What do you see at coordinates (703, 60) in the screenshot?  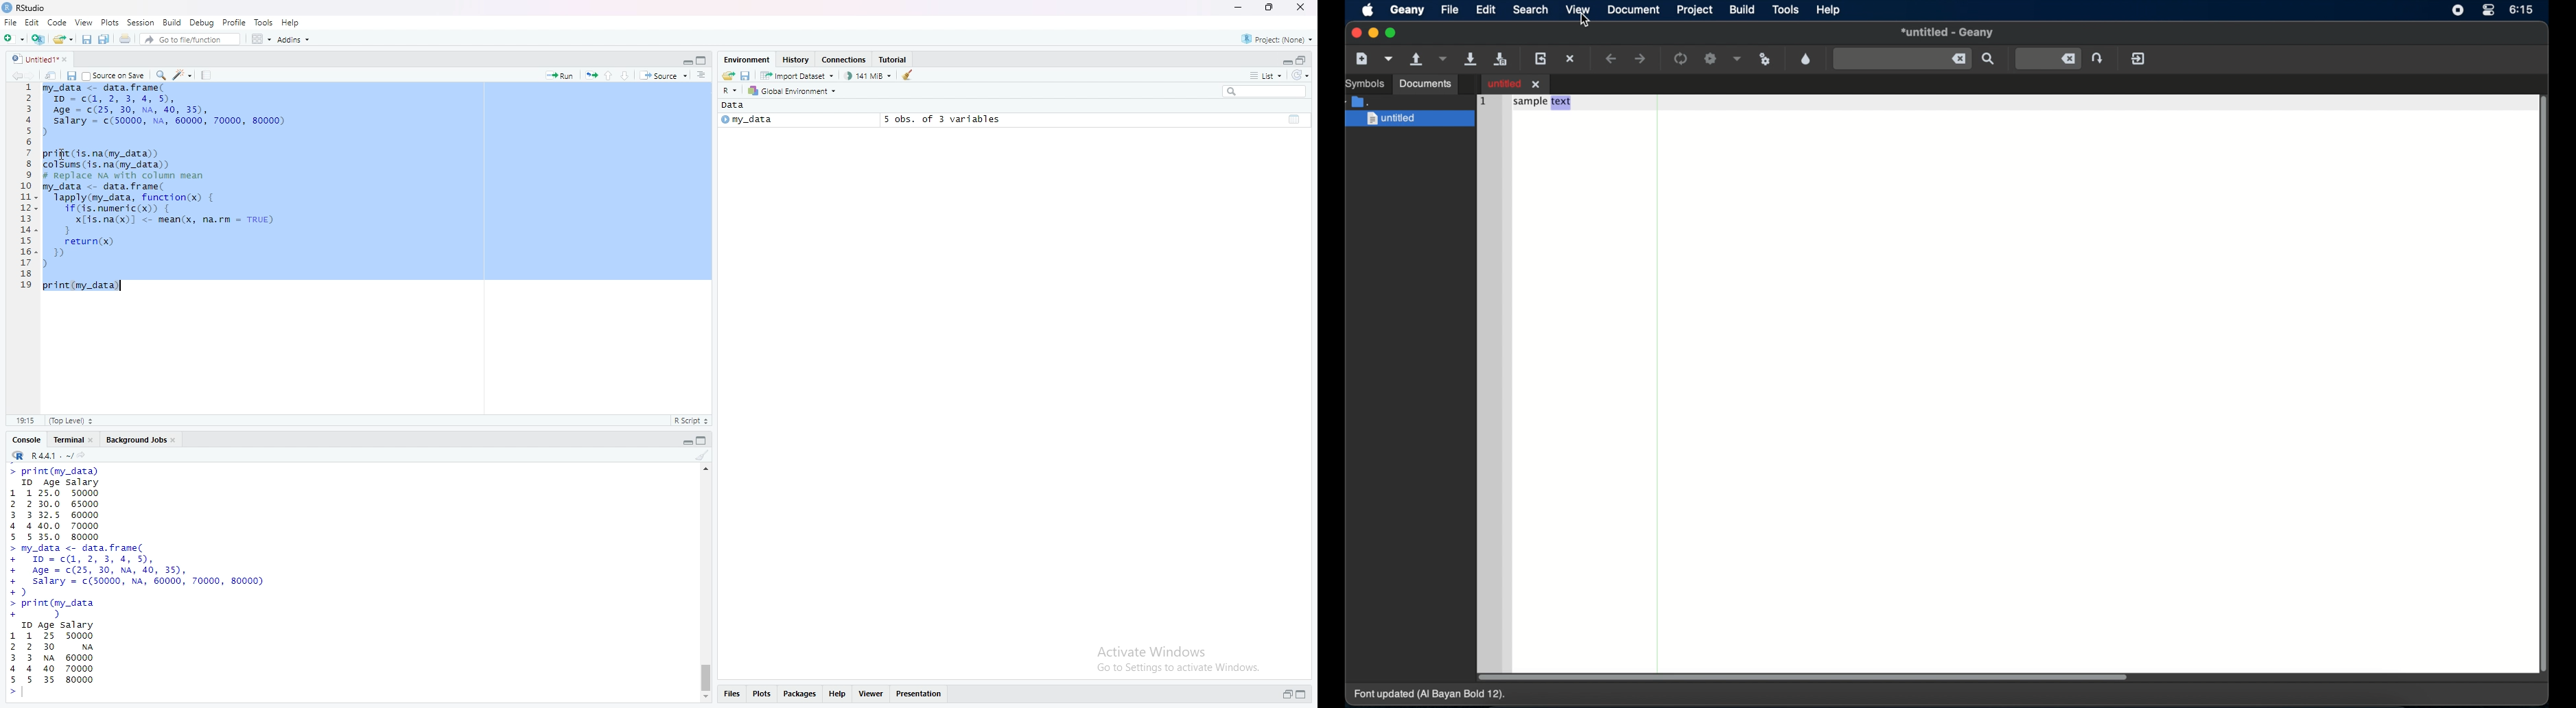 I see `collapse` at bounding box center [703, 60].